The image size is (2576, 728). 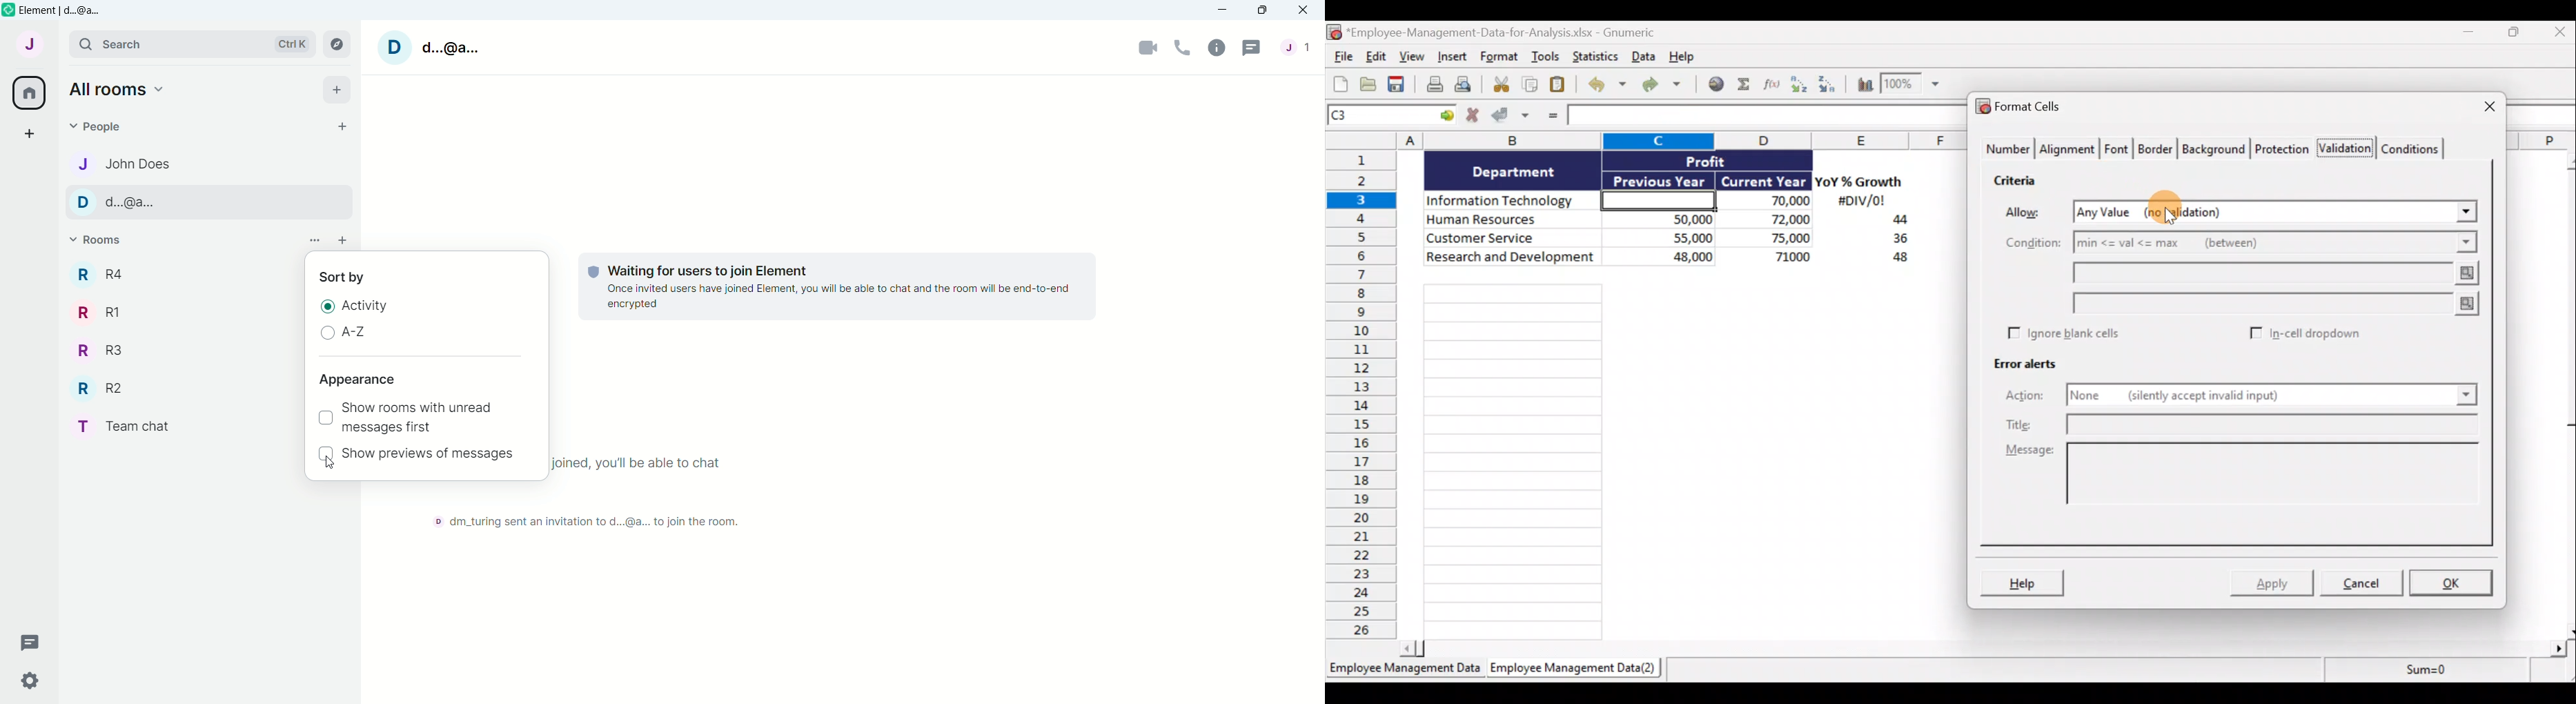 I want to click on 55,000, so click(x=1666, y=237).